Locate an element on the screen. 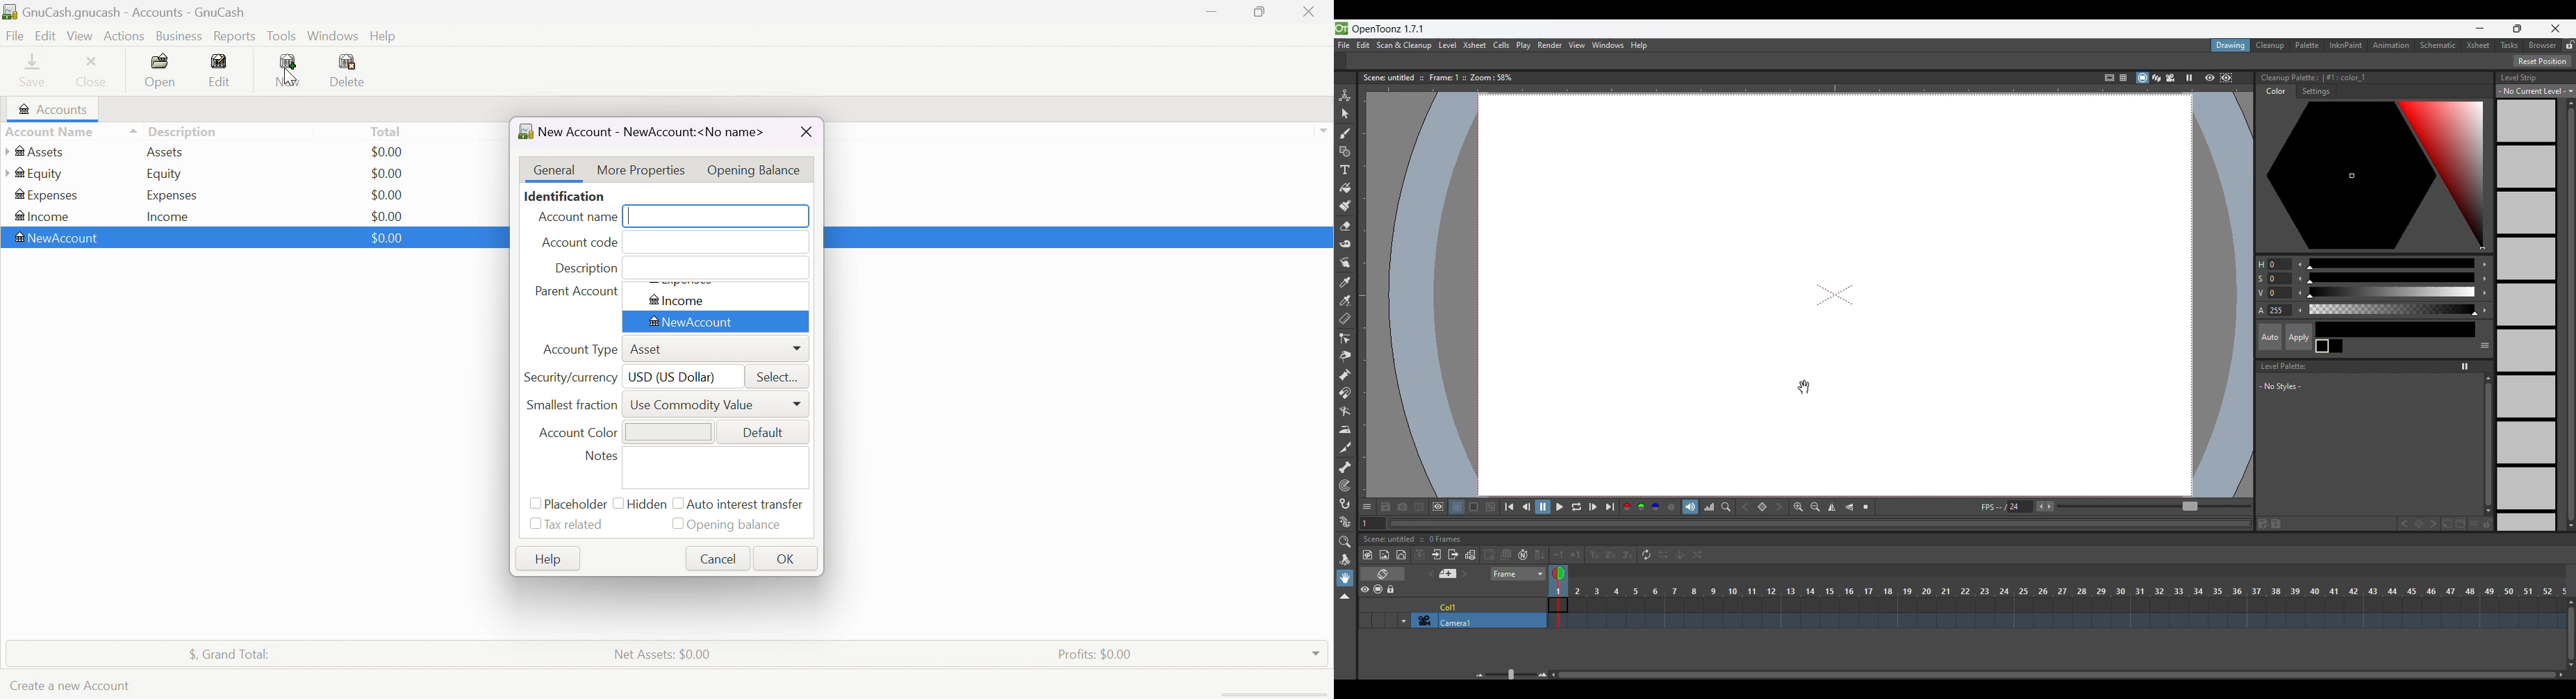 The height and width of the screenshot is (700, 2576). Pump tool is located at coordinates (1344, 375).